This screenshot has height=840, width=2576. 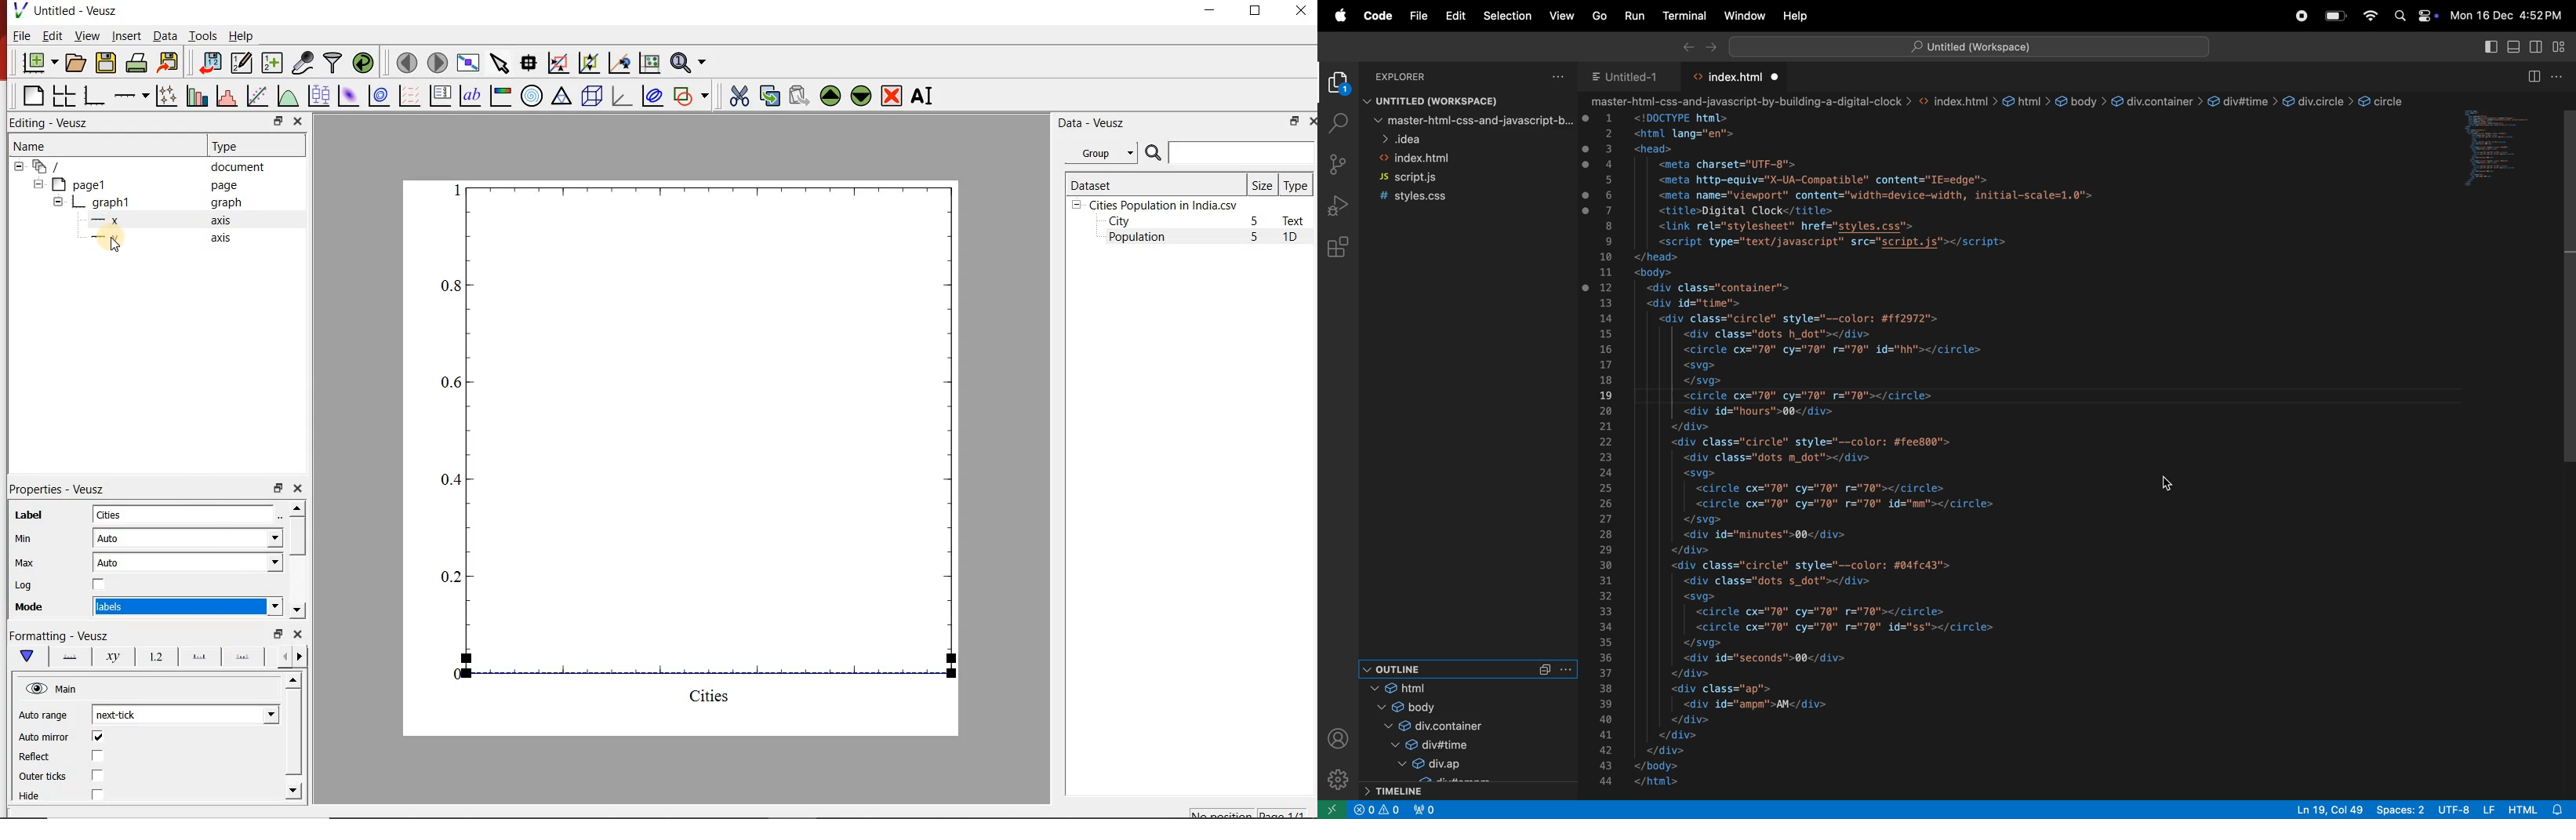 What do you see at coordinates (110, 660) in the screenshot?
I see `Axis Label` at bounding box center [110, 660].